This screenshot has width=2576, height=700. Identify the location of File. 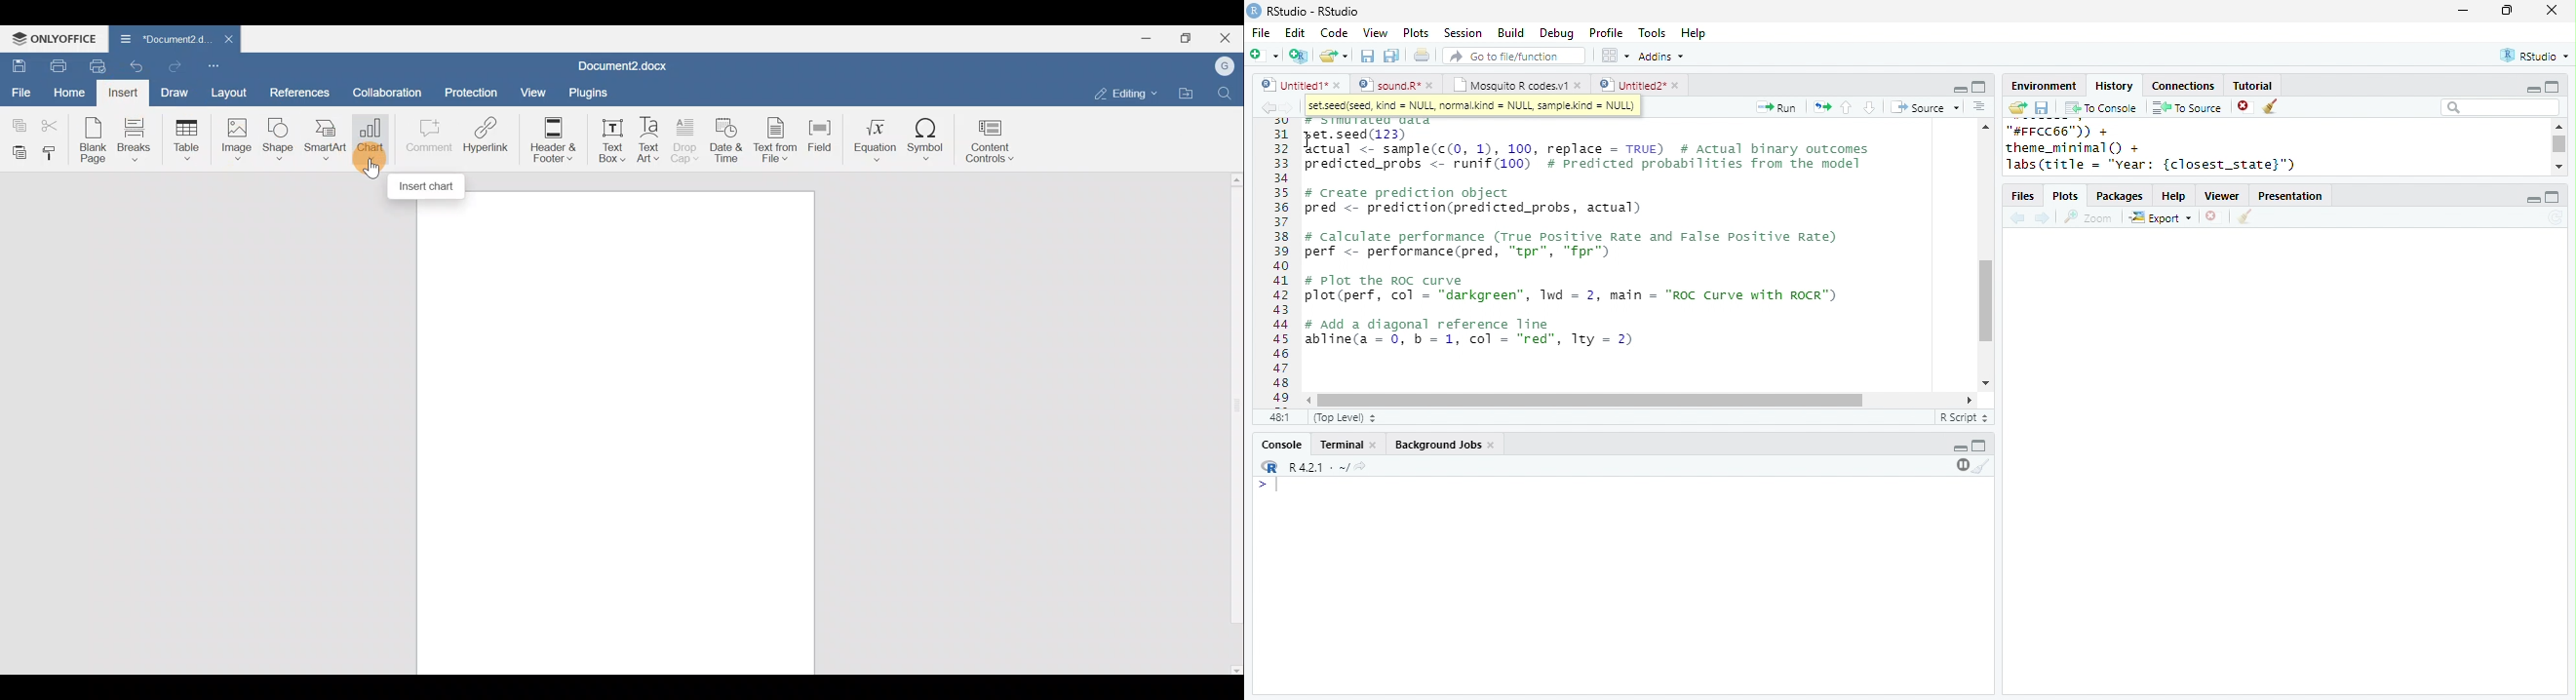
(1261, 33).